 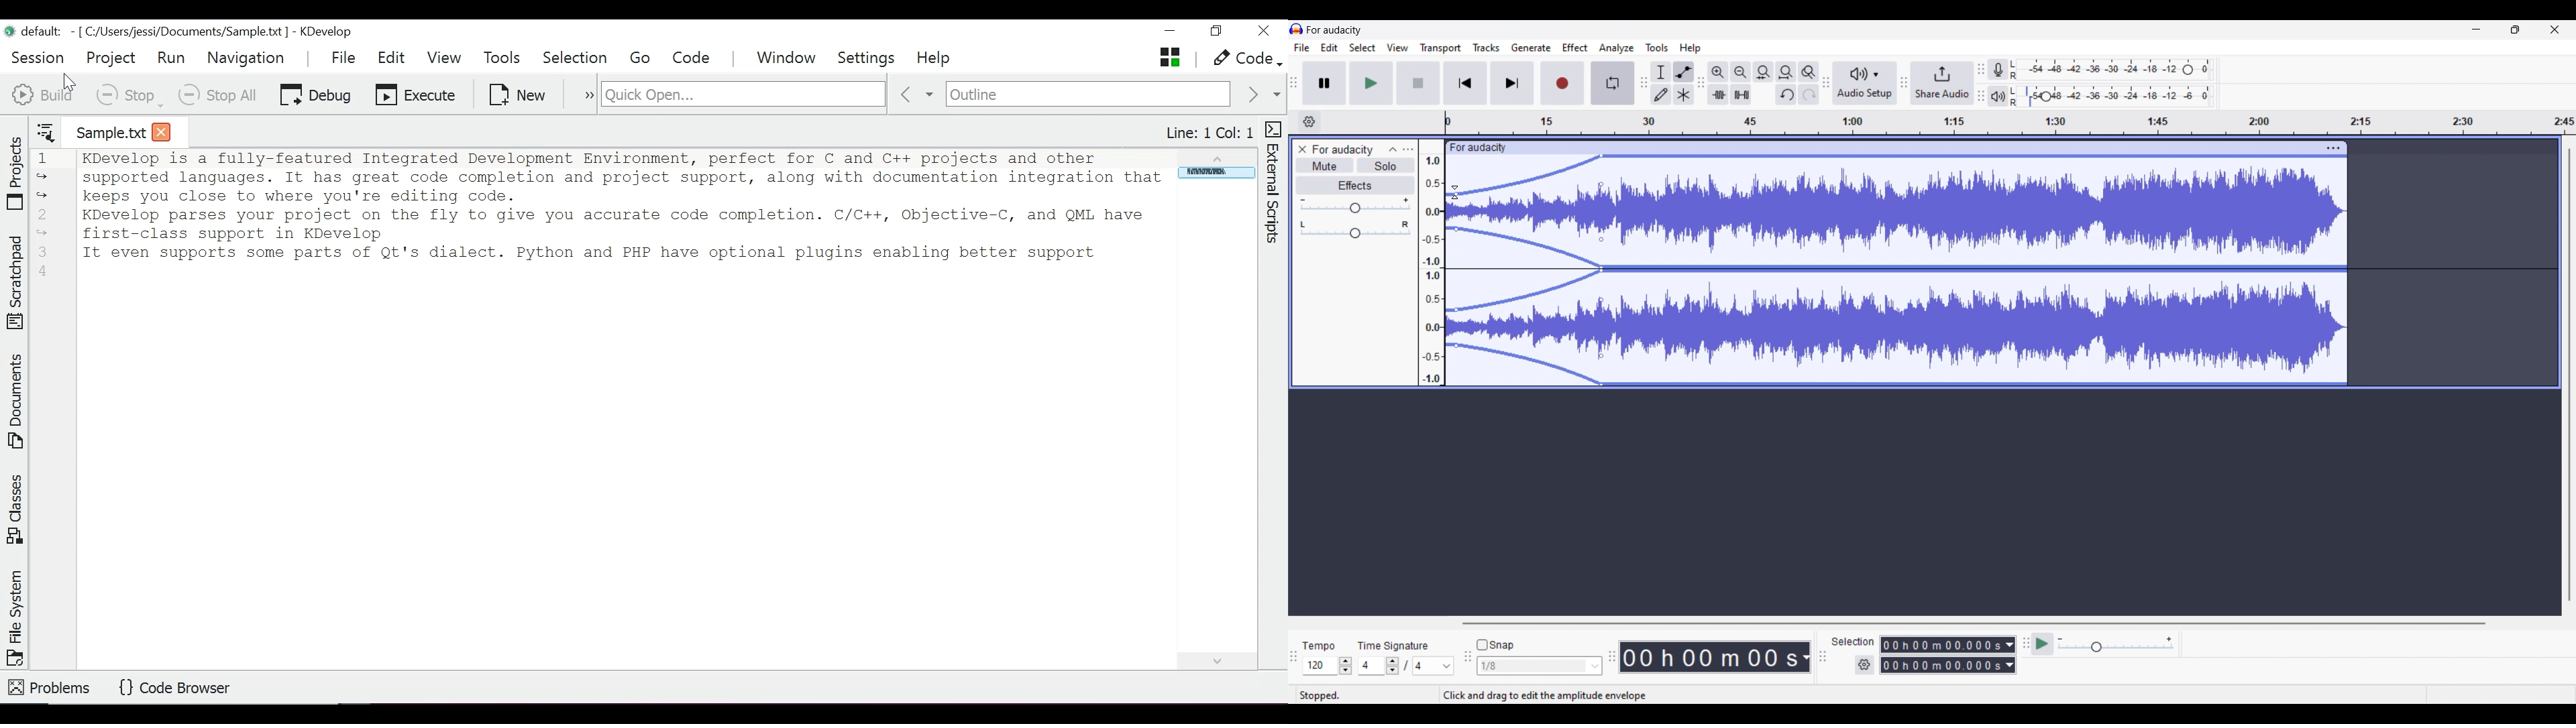 I want to click on Toggle Documents tool view, so click(x=15, y=400).